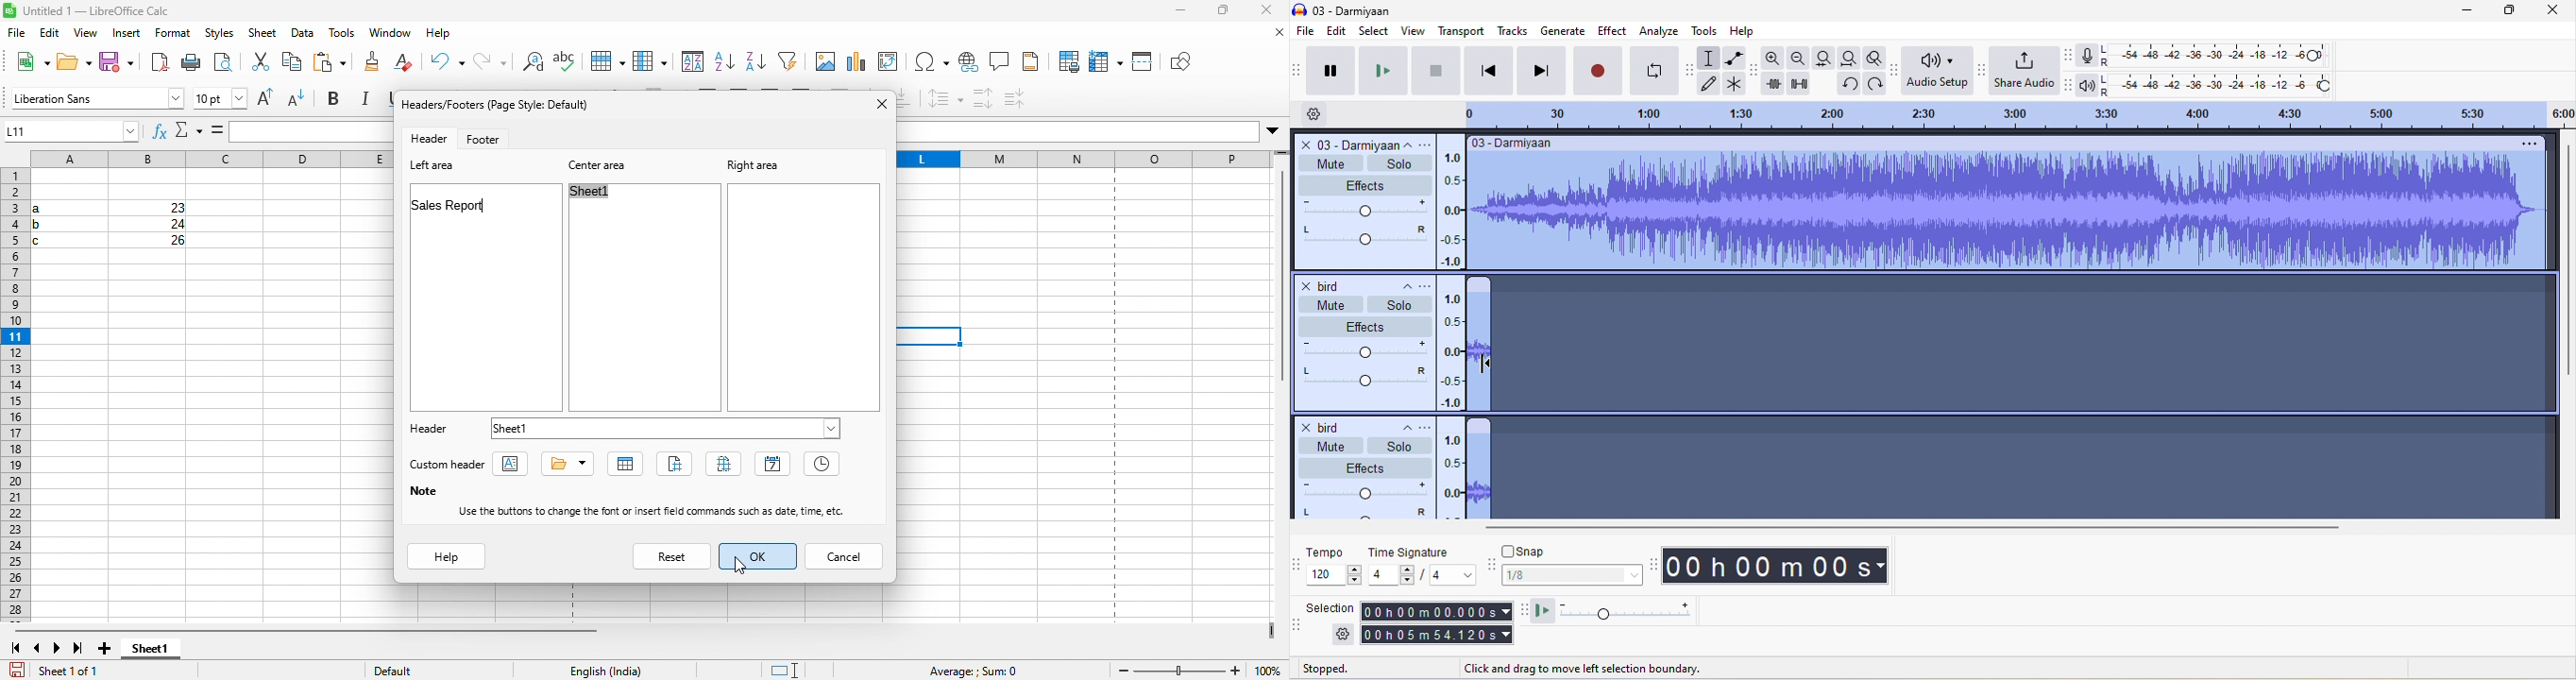 The height and width of the screenshot is (700, 2576). What do you see at coordinates (1562, 29) in the screenshot?
I see `generate` at bounding box center [1562, 29].